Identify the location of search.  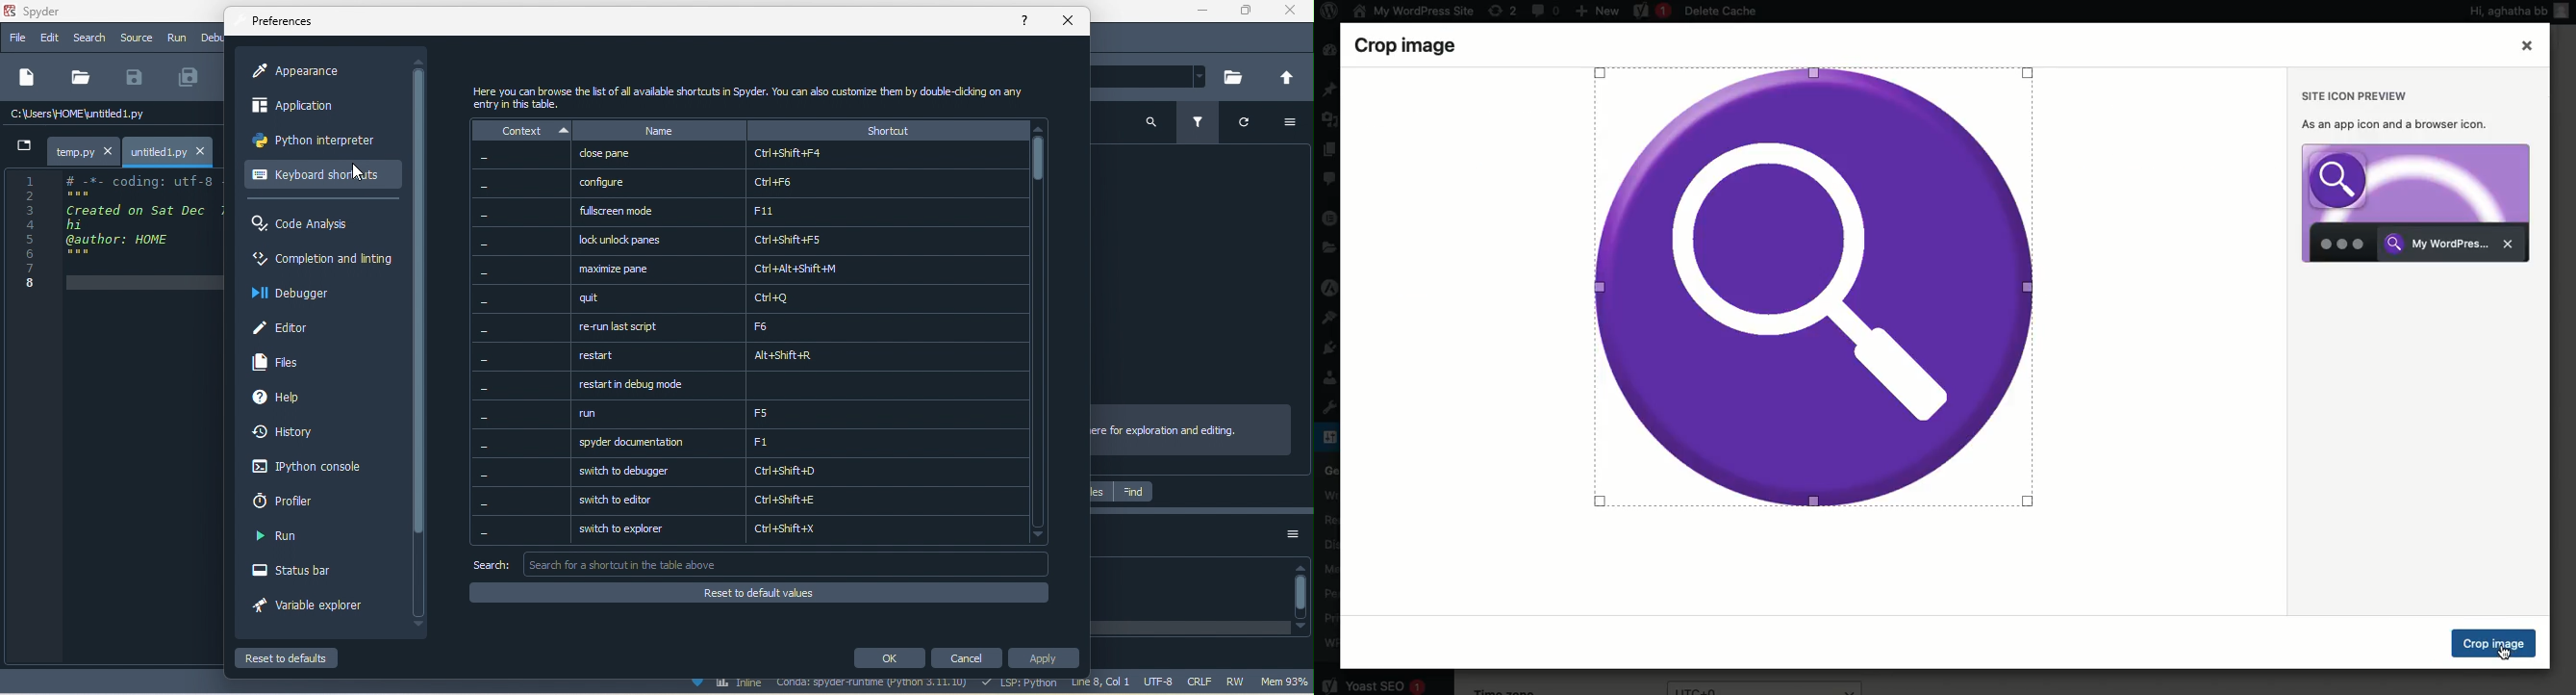
(768, 562).